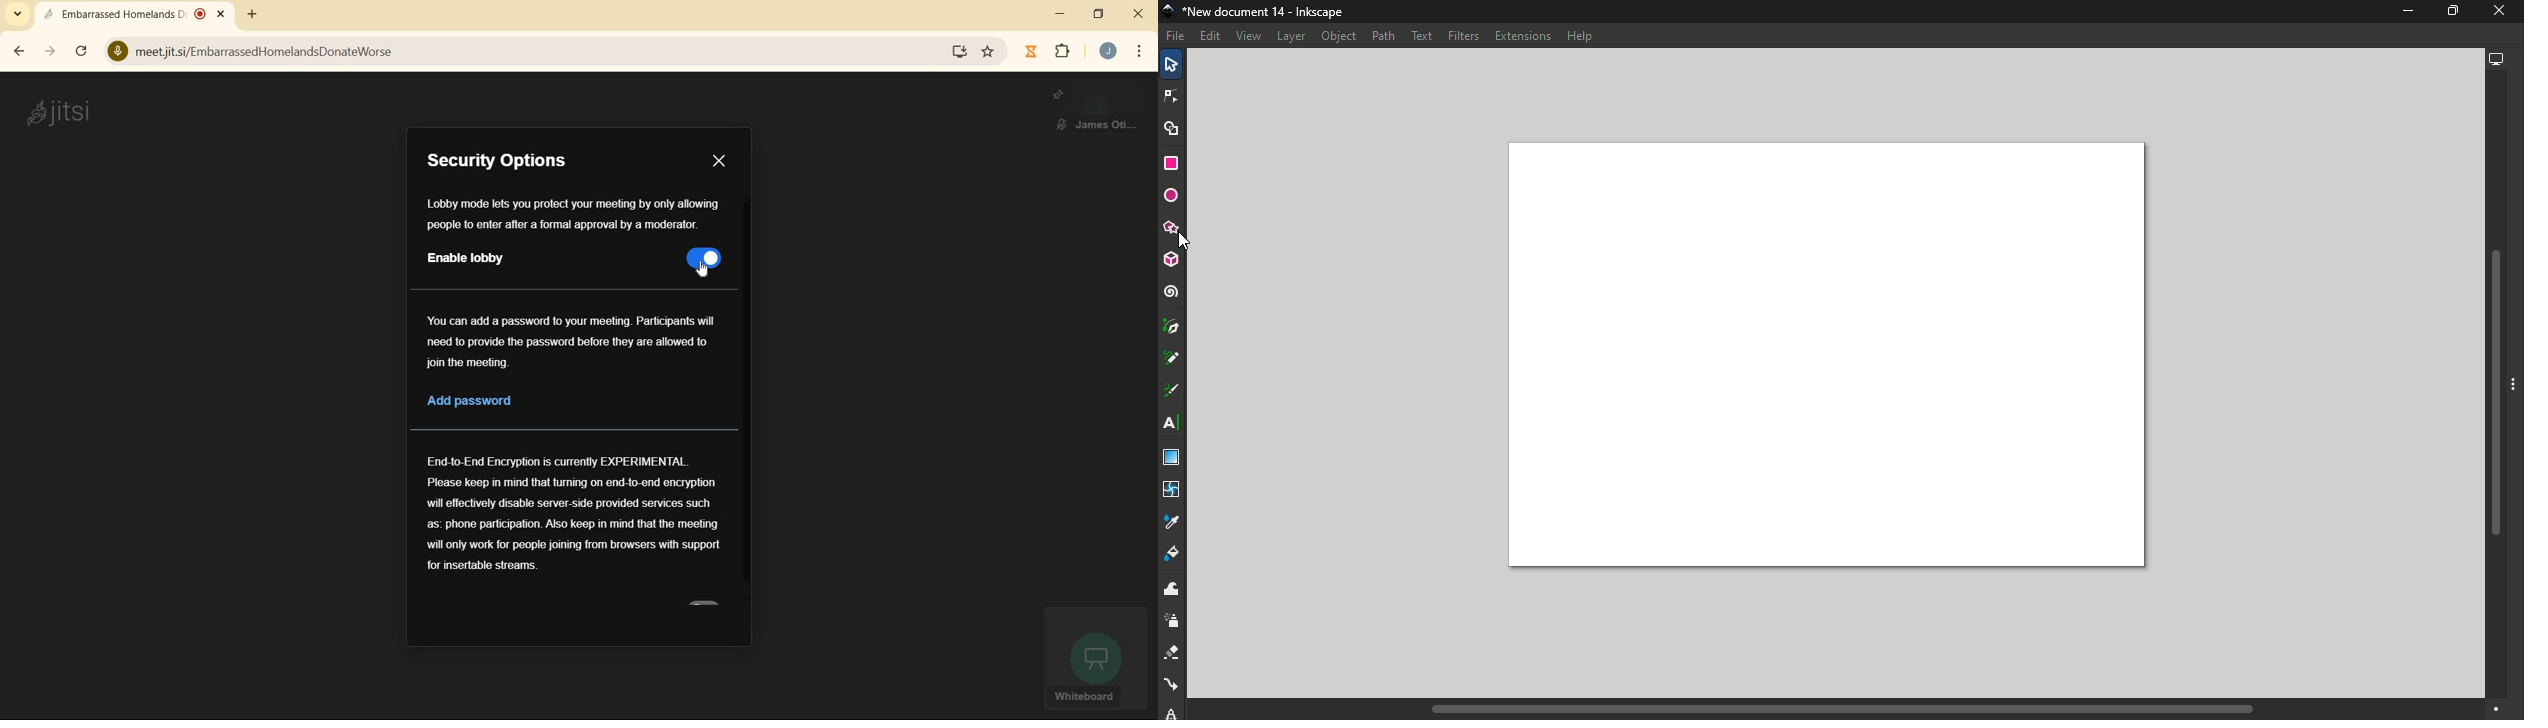 This screenshot has width=2548, height=728. Describe the element at coordinates (1175, 391) in the screenshot. I see `Calligraphy tool` at that location.